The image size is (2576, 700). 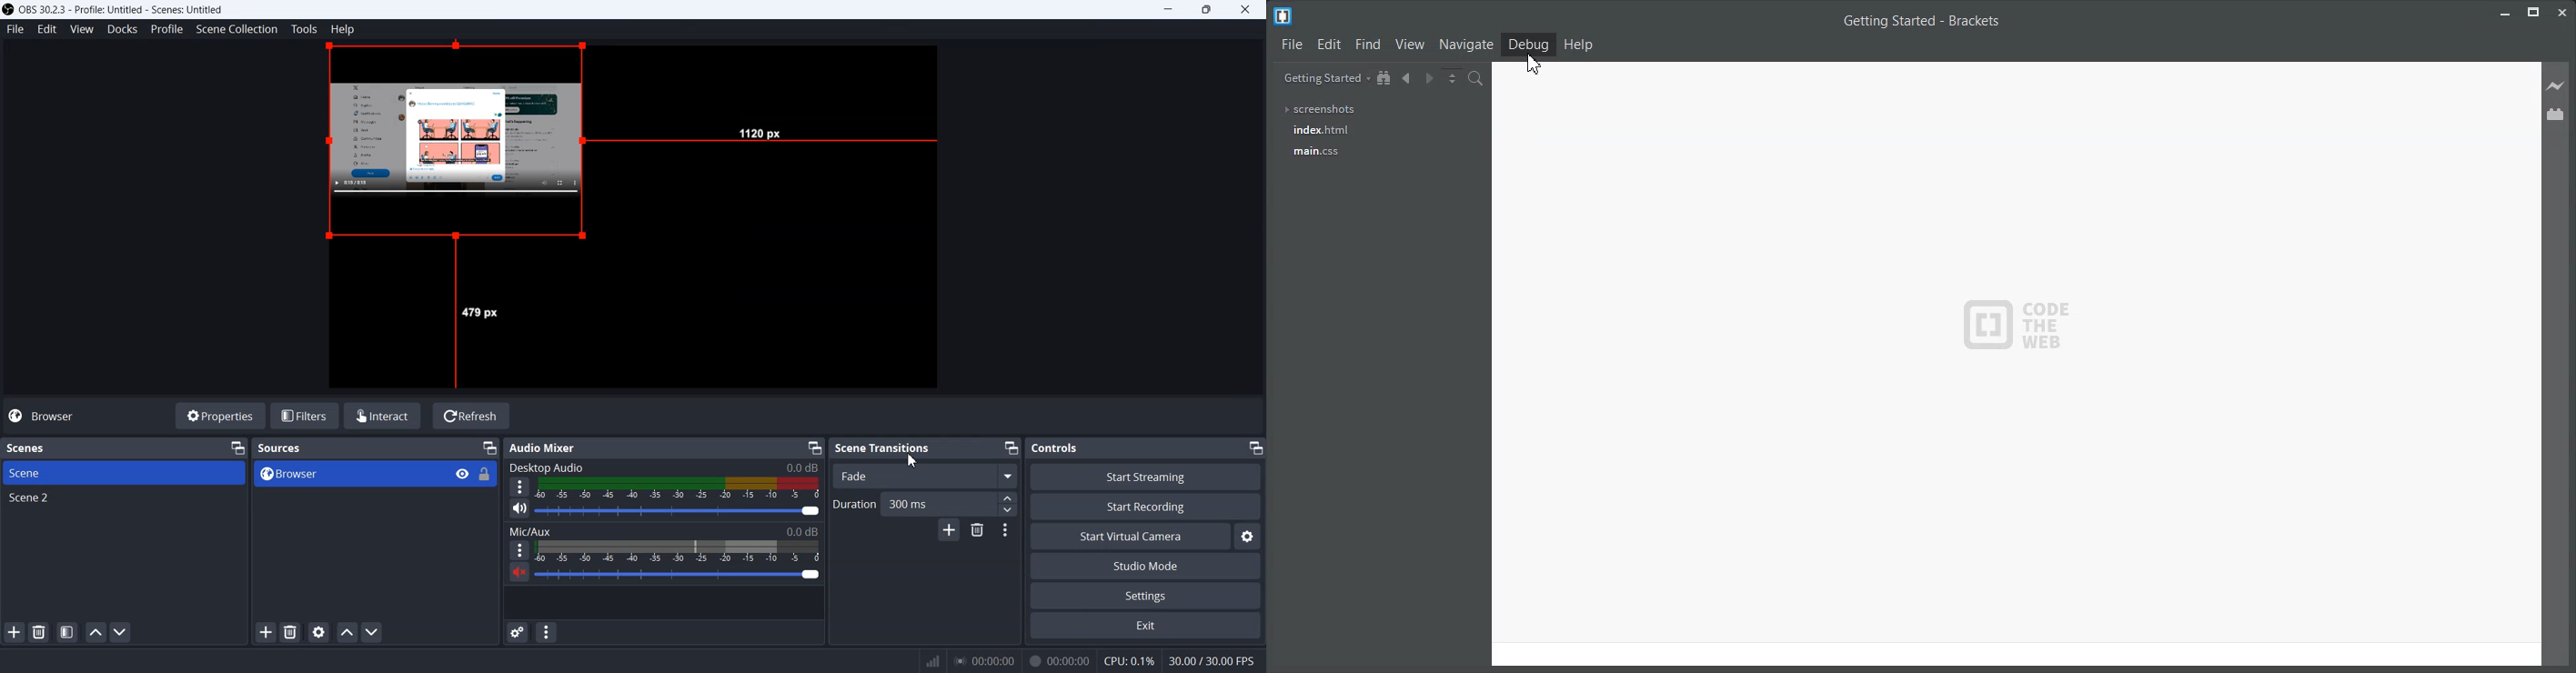 What do you see at coordinates (665, 529) in the screenshot?
I see `Mic/aux` at bounding box center [665, 529].